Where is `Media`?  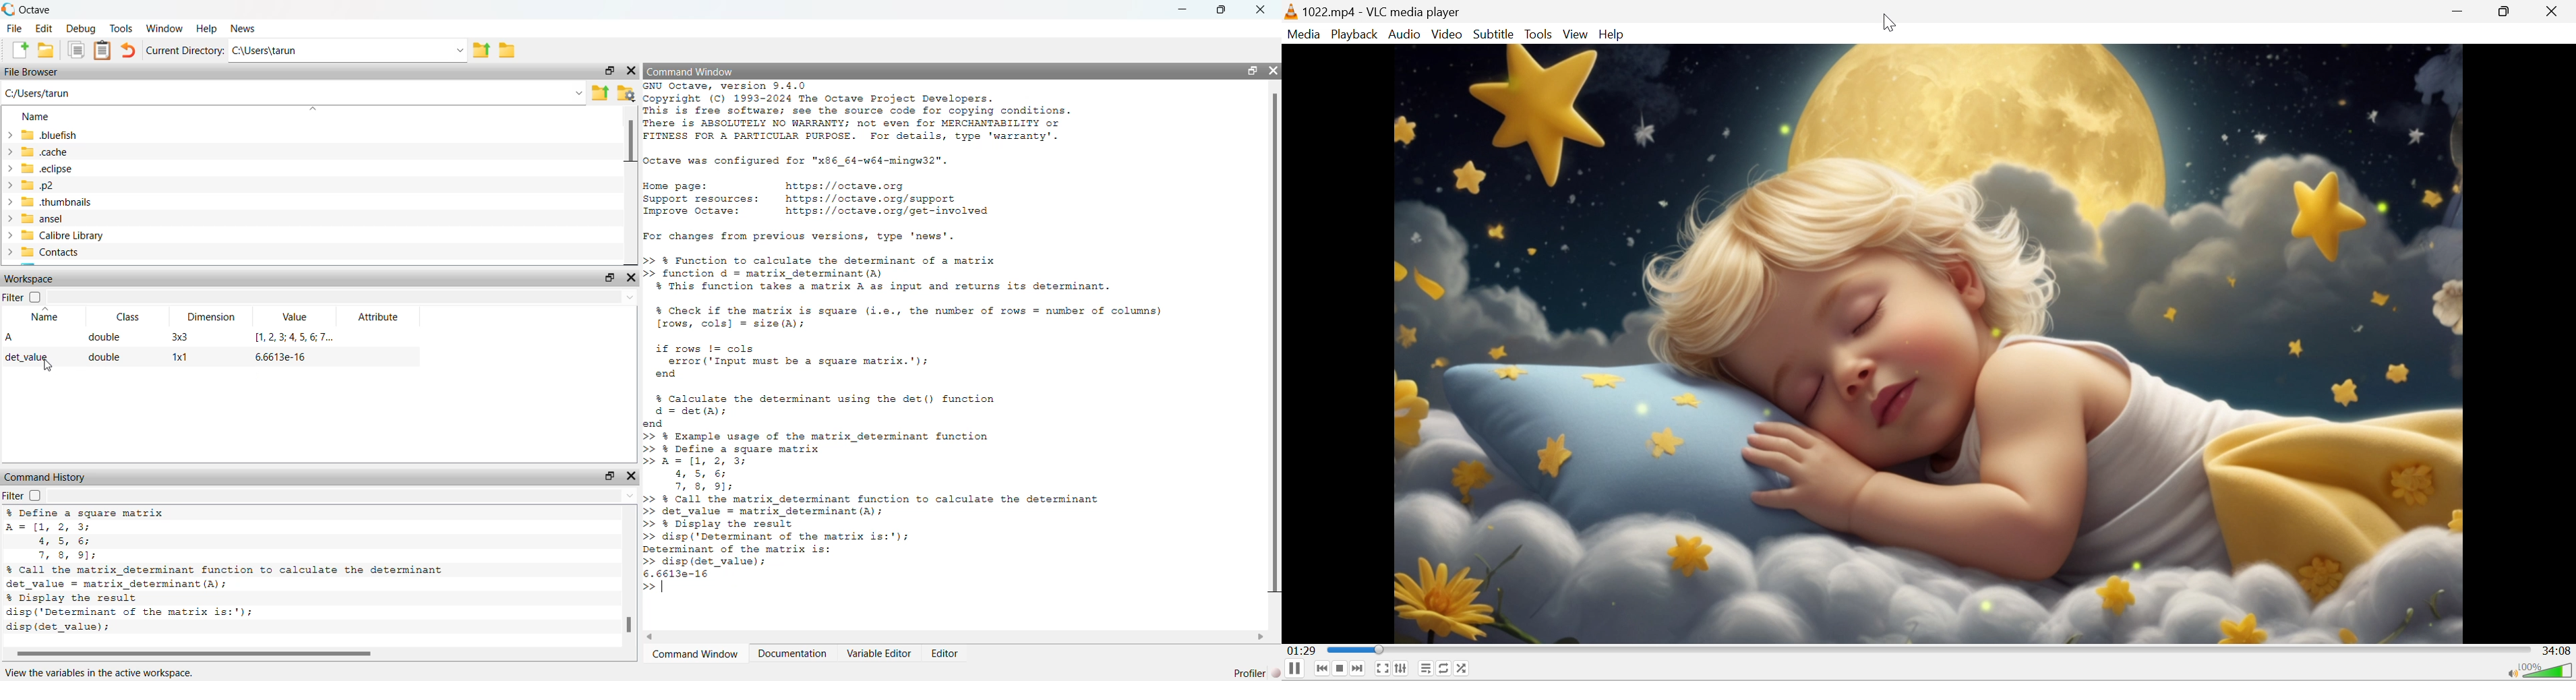
Media is located at coordinates (1305, 34).